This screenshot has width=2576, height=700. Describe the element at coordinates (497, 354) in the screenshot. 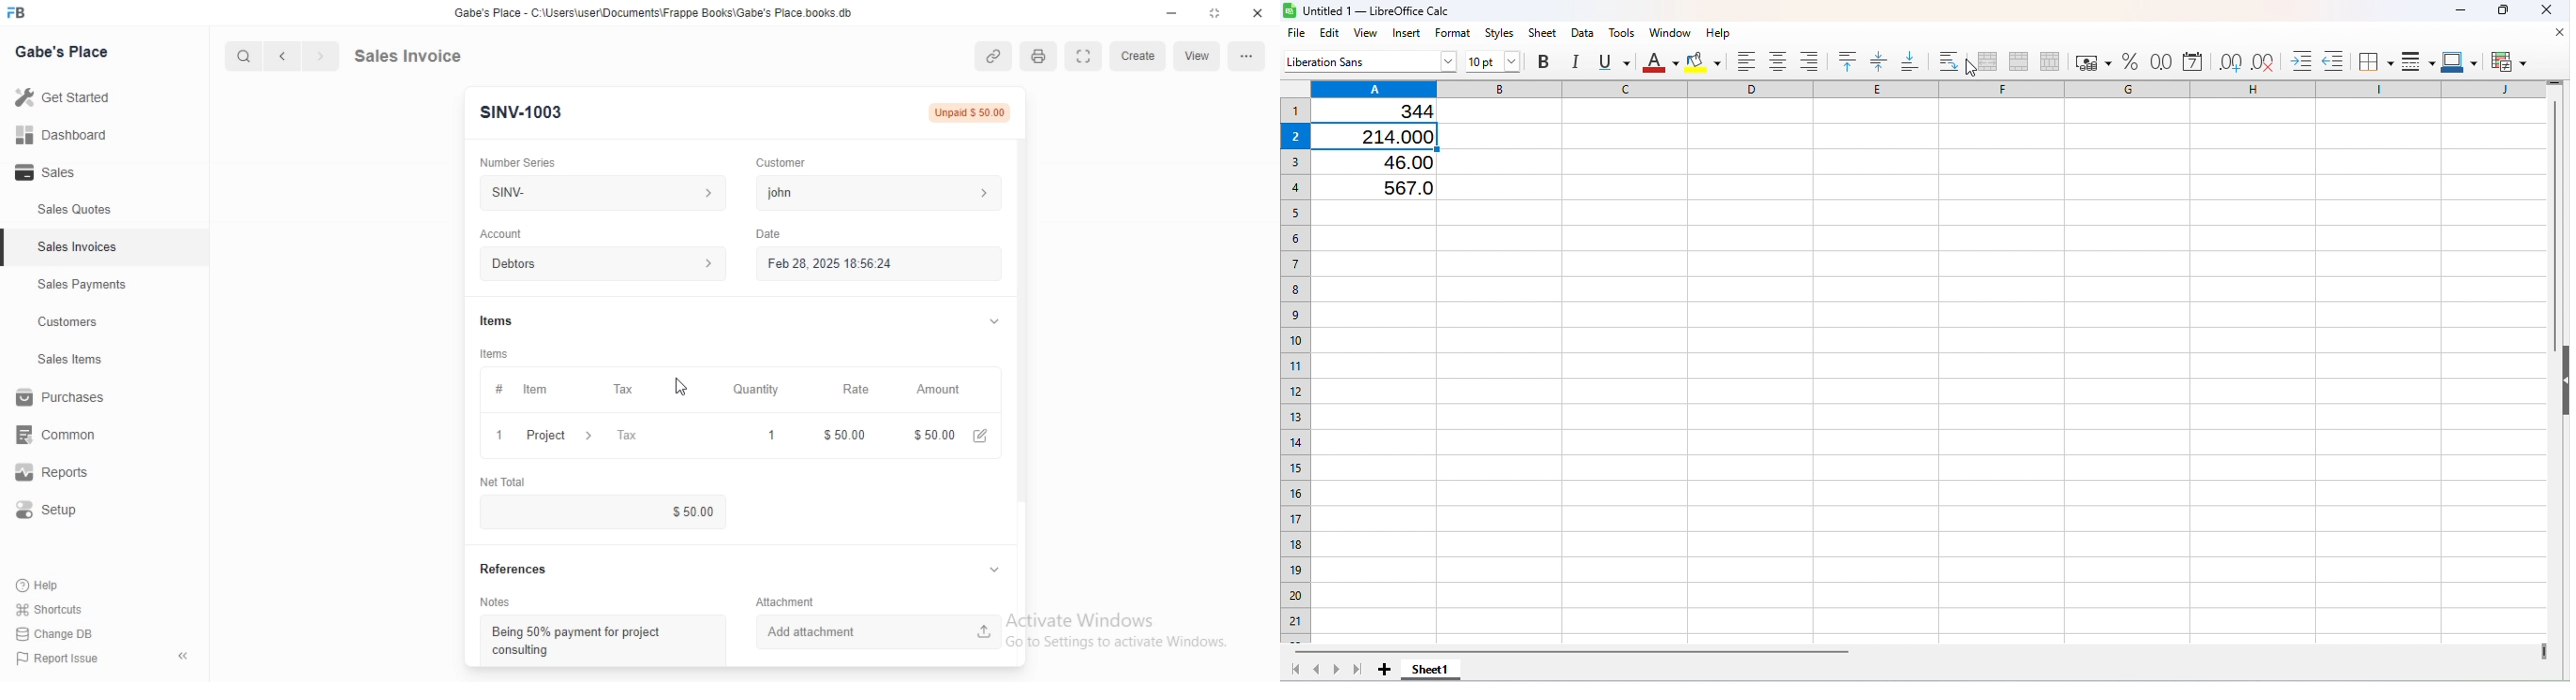

I see `tems` at that location.